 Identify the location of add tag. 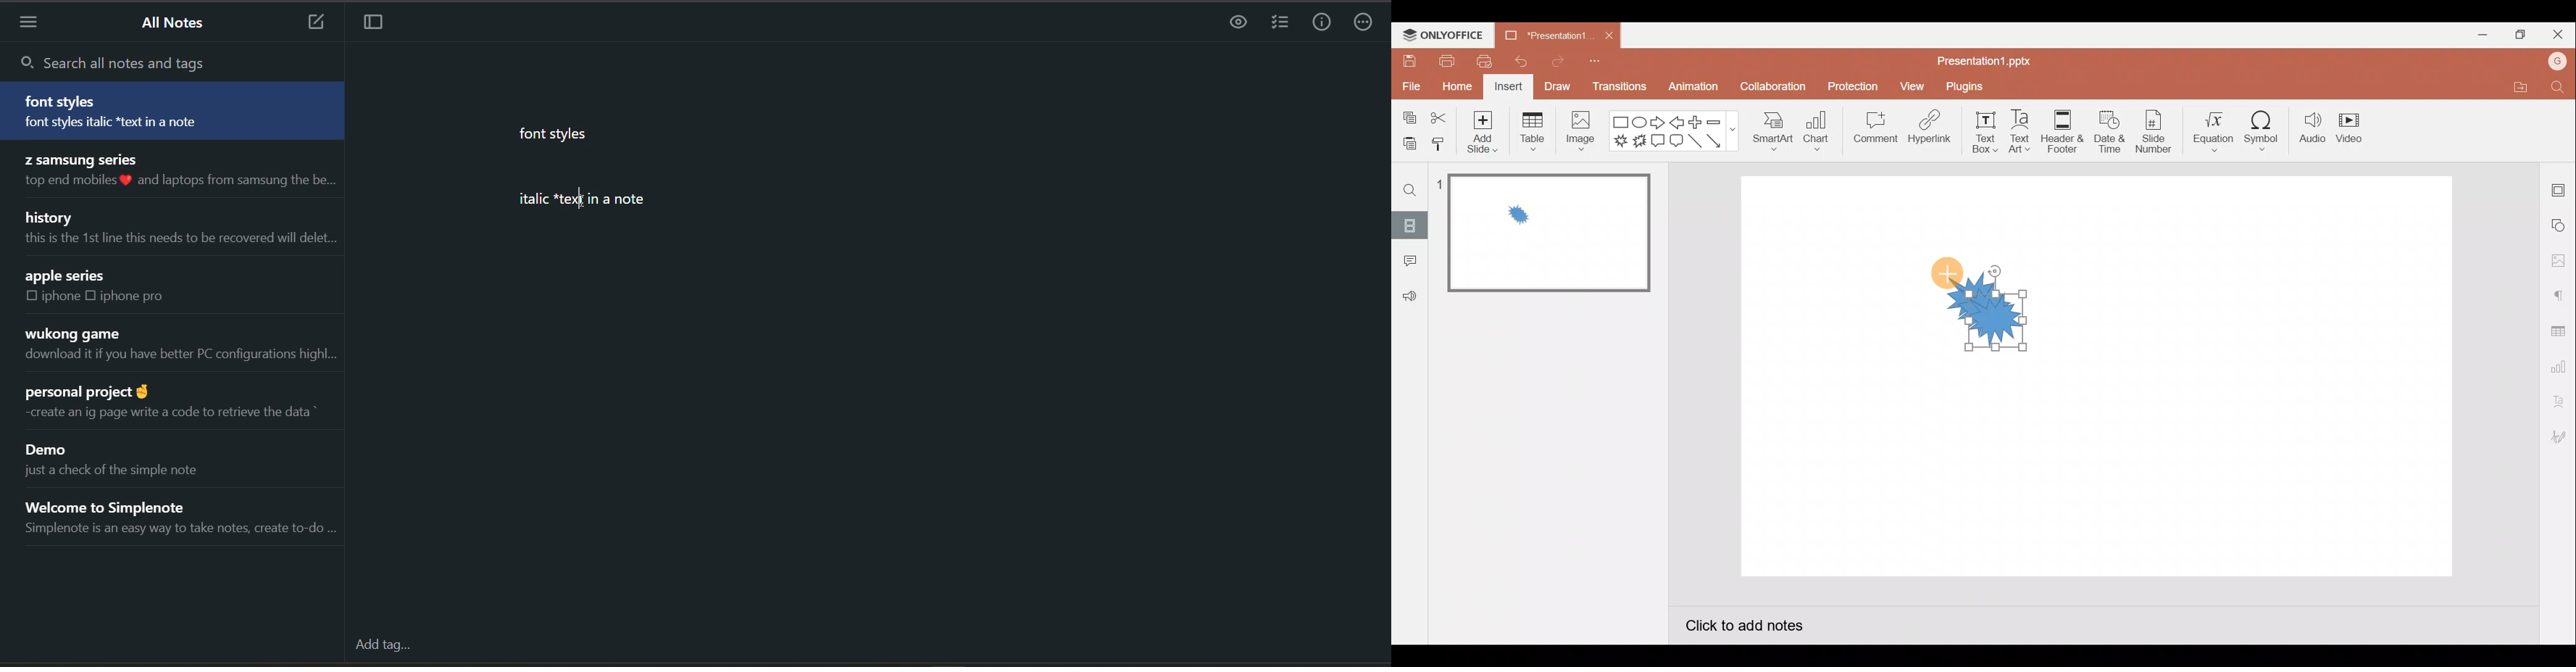
(385, 644).